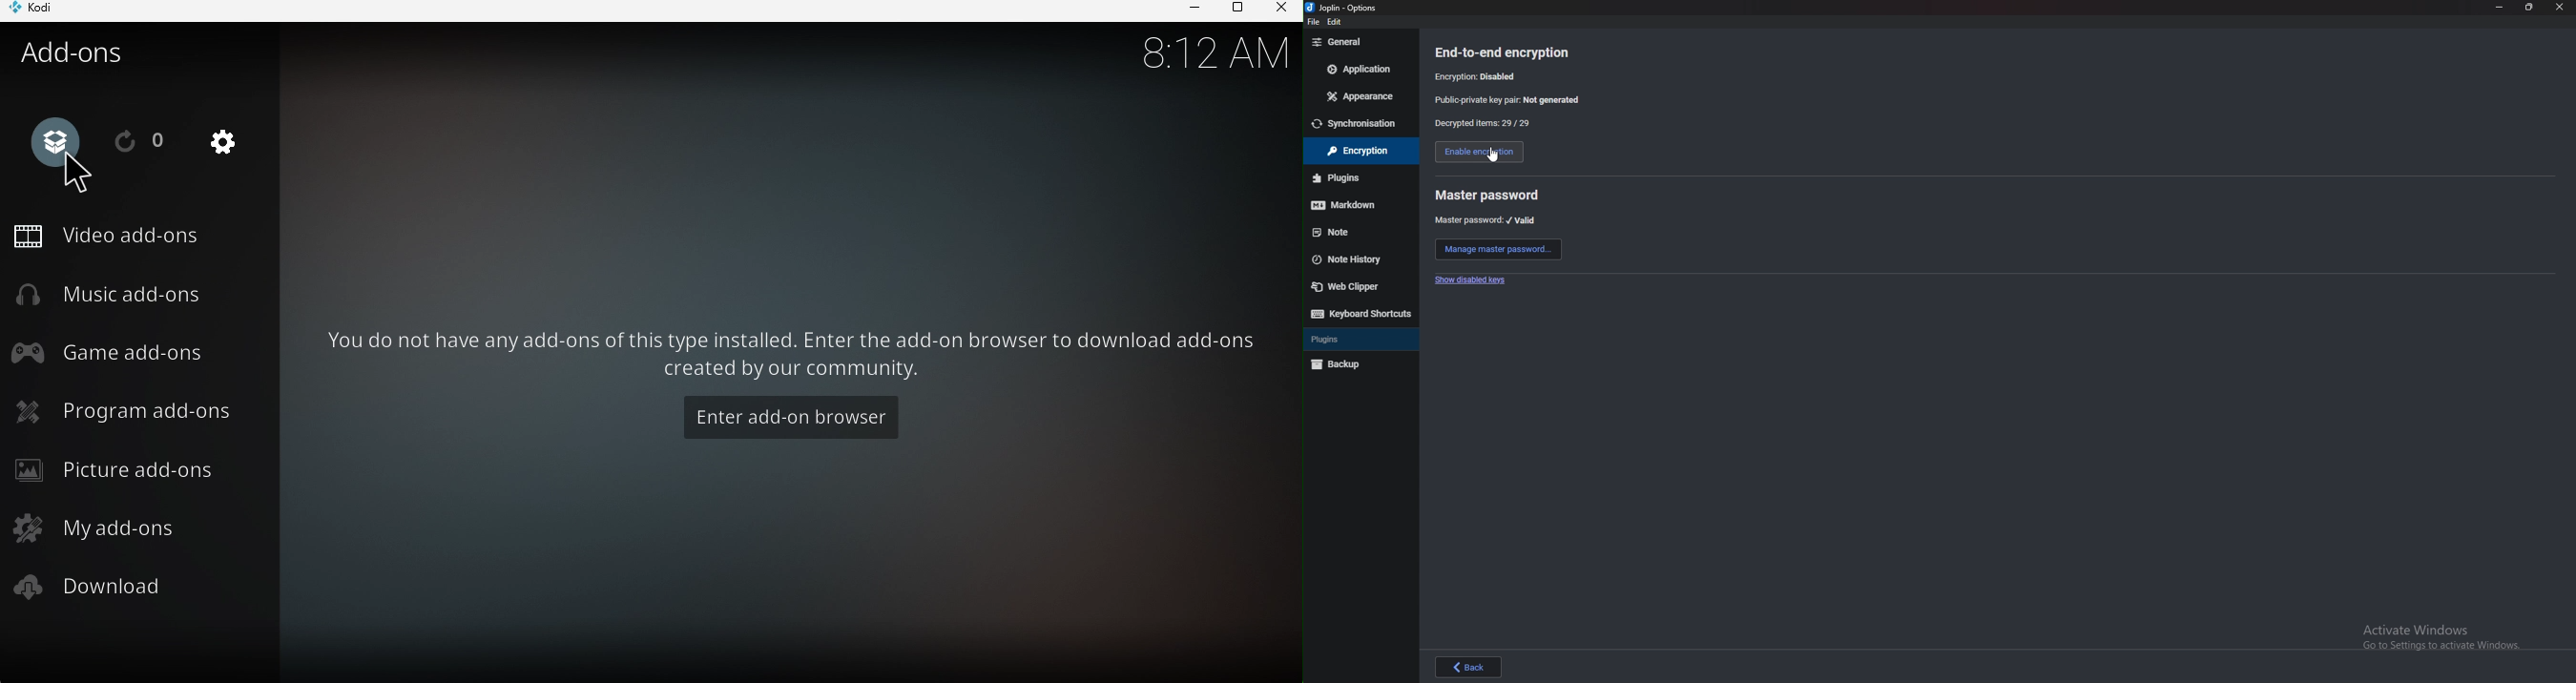  I want to click on , so click(2561, 9).